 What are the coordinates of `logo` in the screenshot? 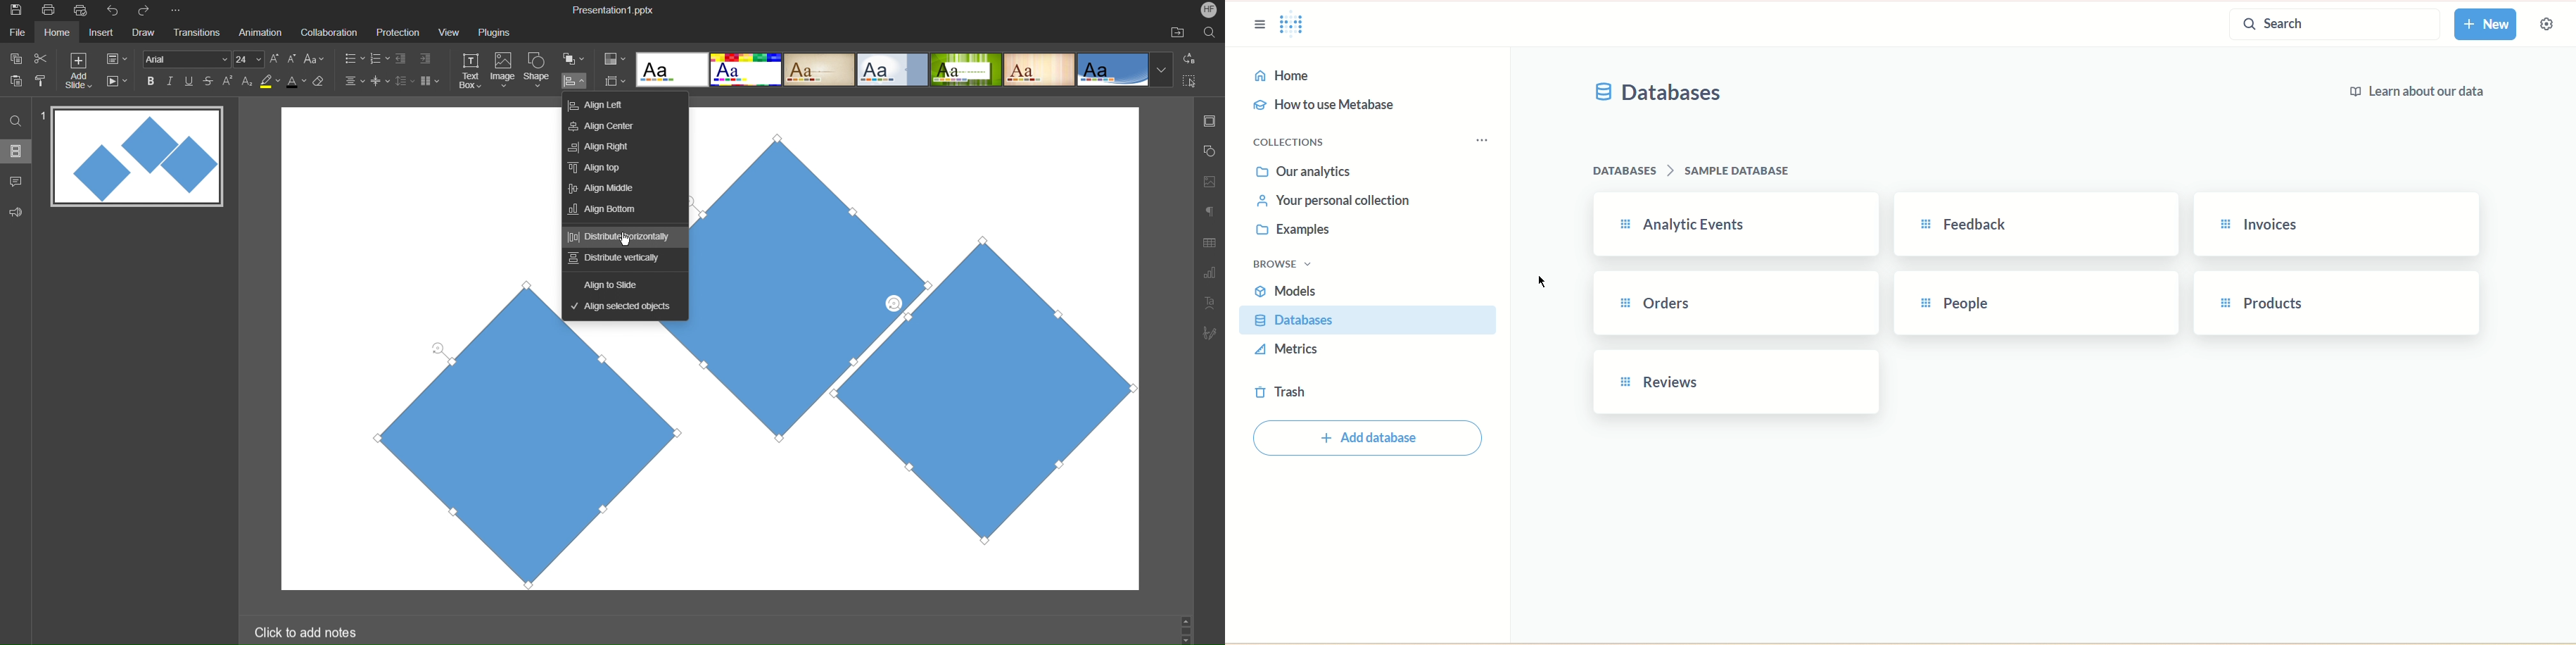 It's located at (1290, 23).